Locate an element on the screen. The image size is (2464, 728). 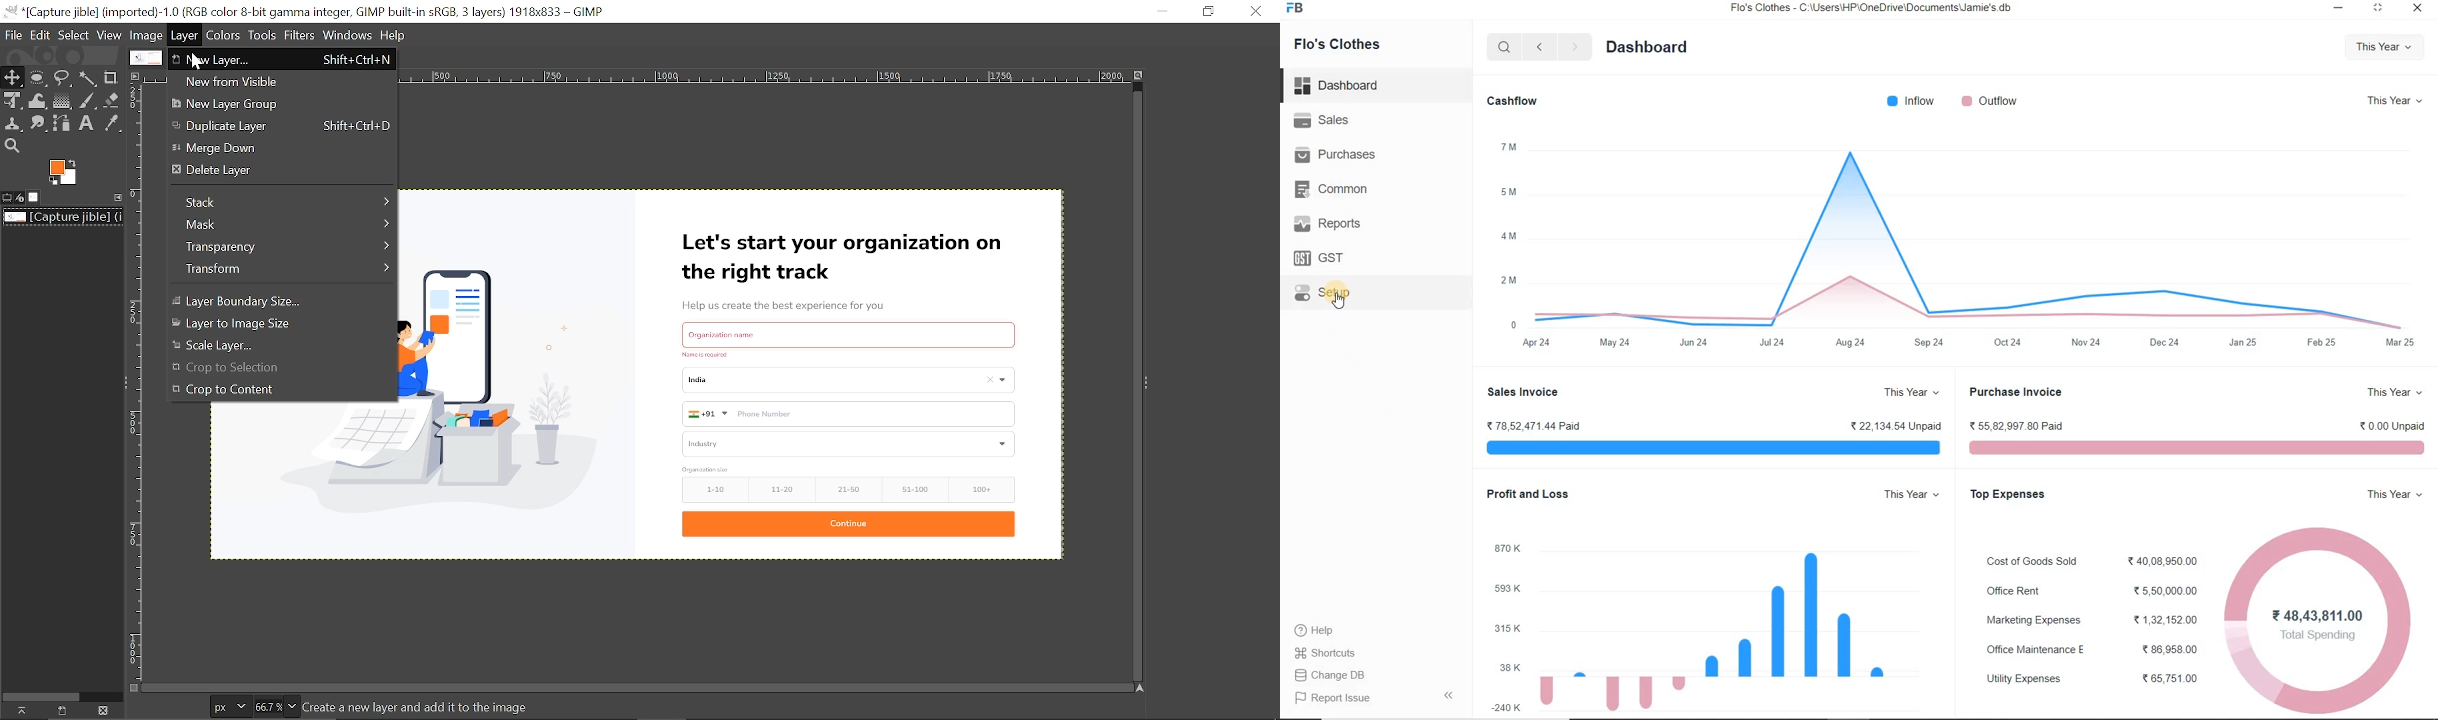
mouse pointer is located at coordinates (1339, 303).